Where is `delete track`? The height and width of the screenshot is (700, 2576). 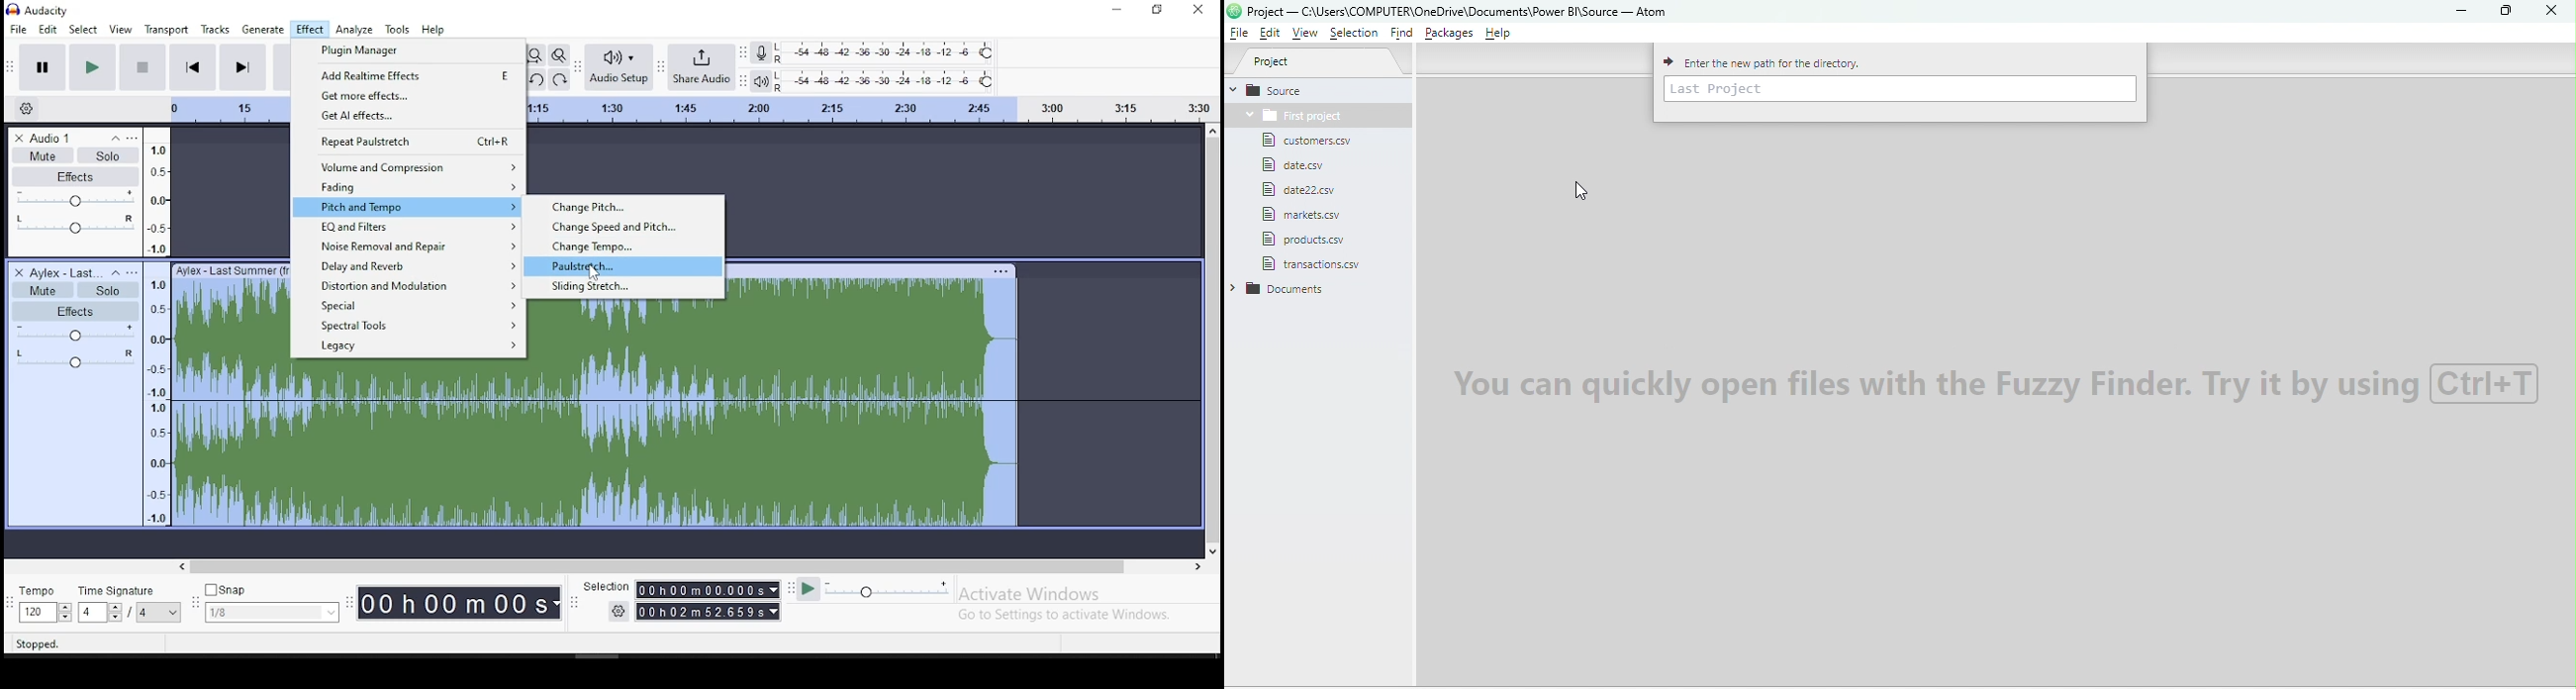
delete track is located at coordinates (20, 272).